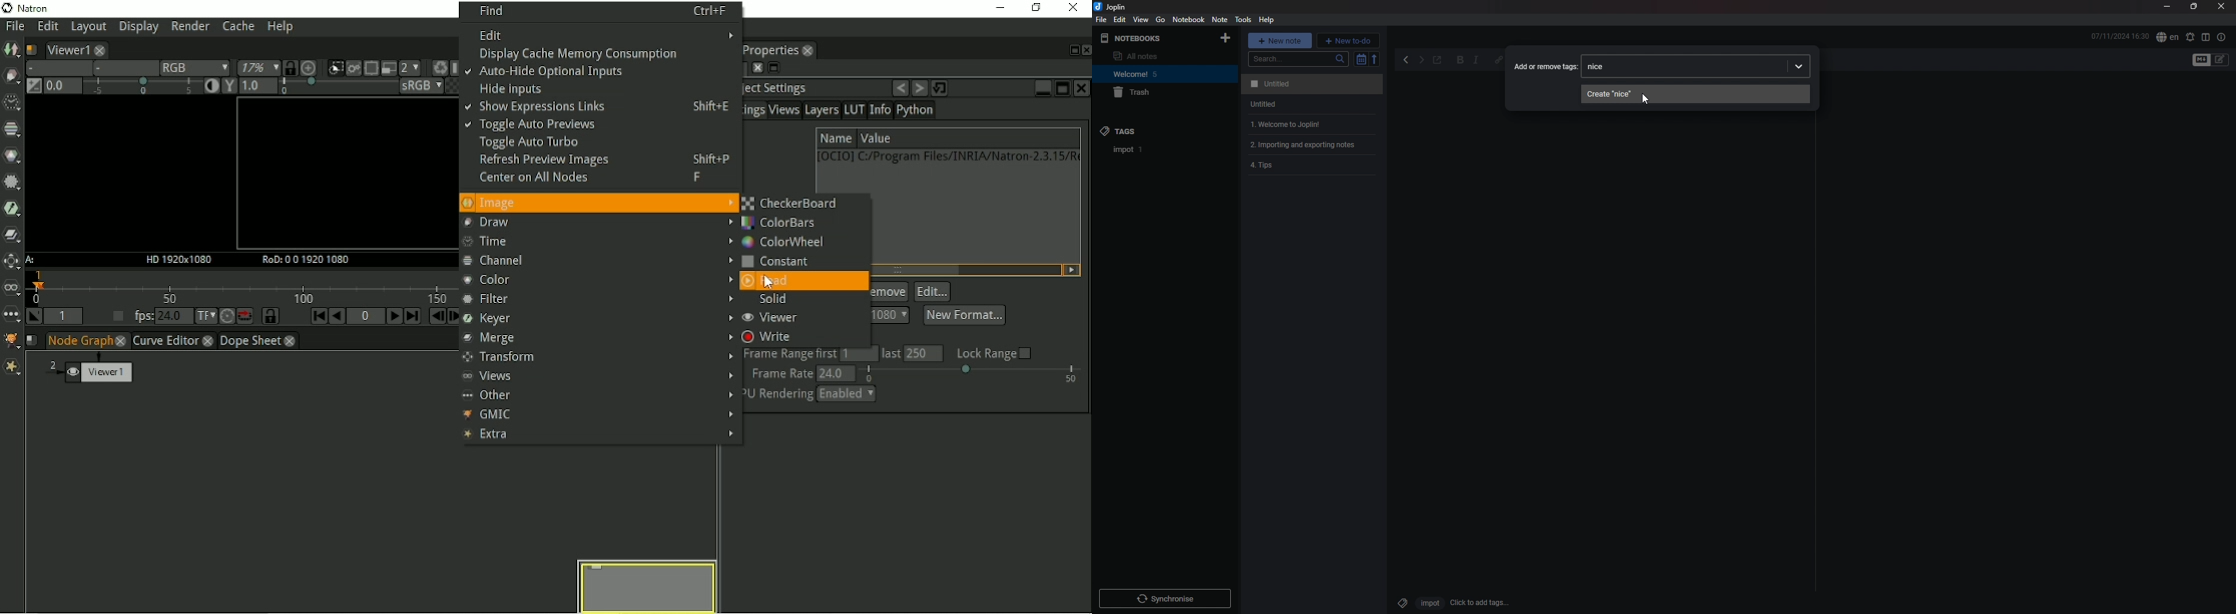 This screenshot has width=2240, height=616. I want to click on new todo, so click(1348, 40).